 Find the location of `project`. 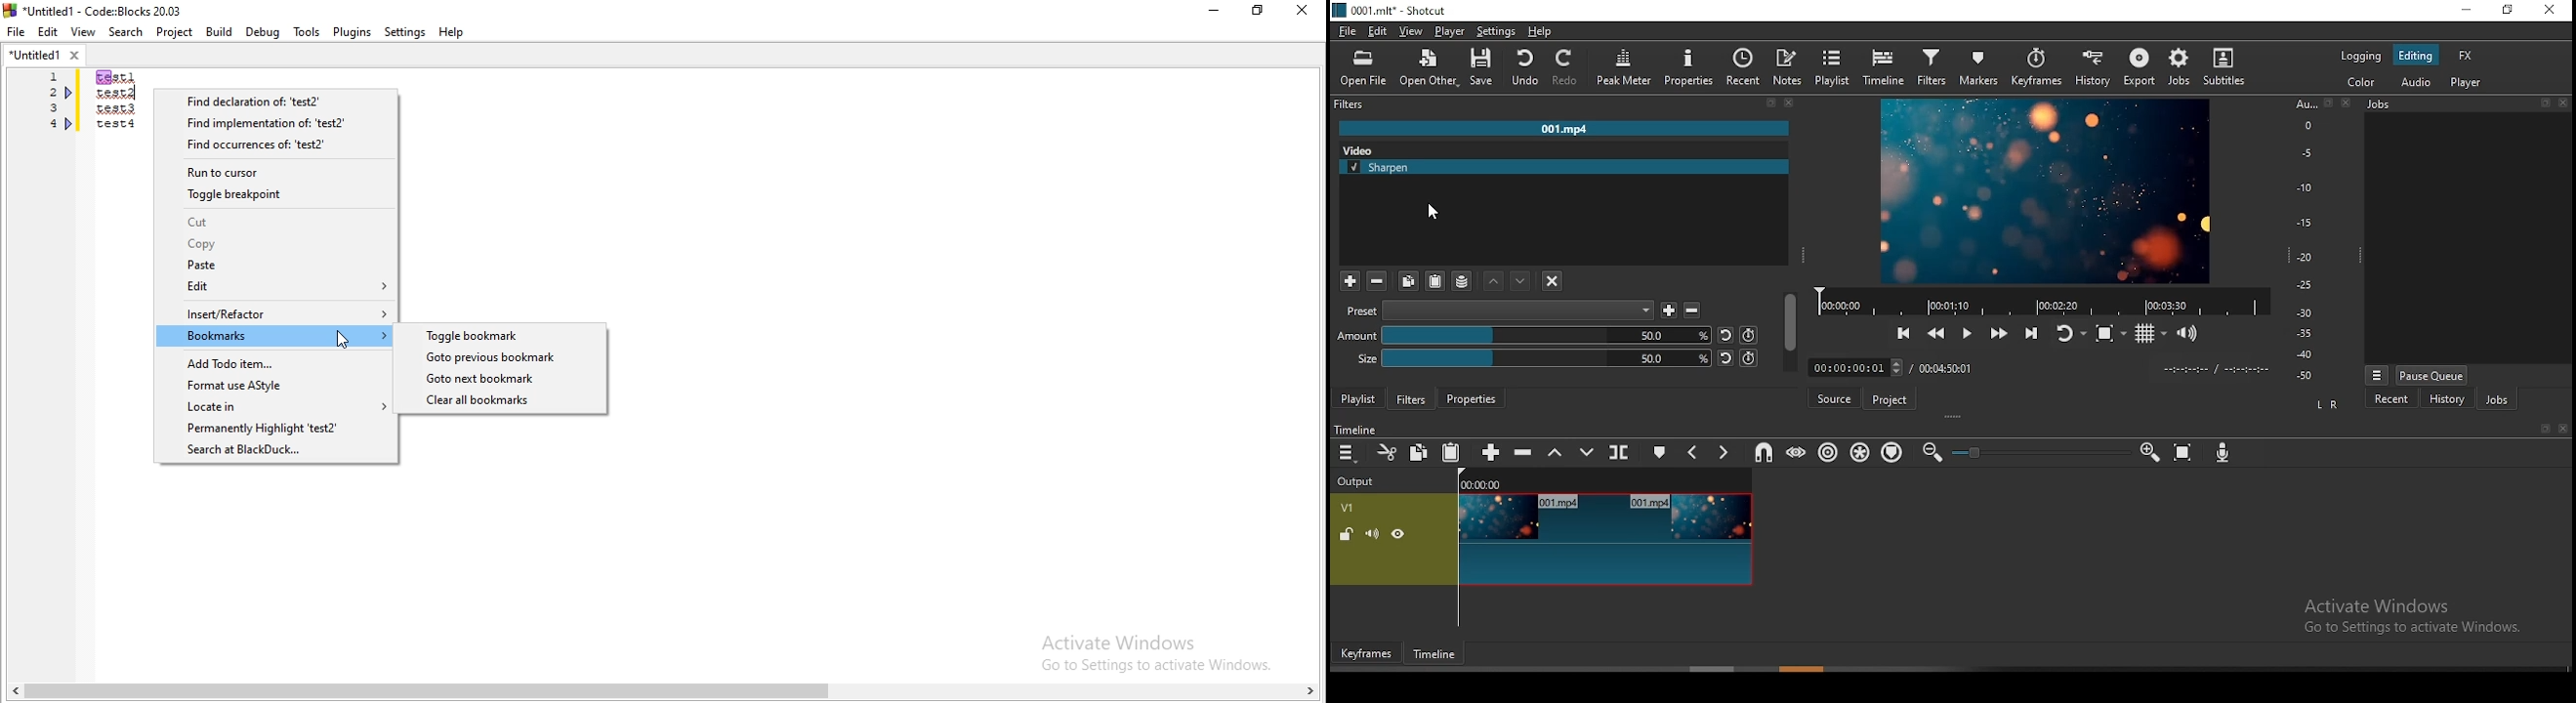

project is located at coordinates (1890, 400).